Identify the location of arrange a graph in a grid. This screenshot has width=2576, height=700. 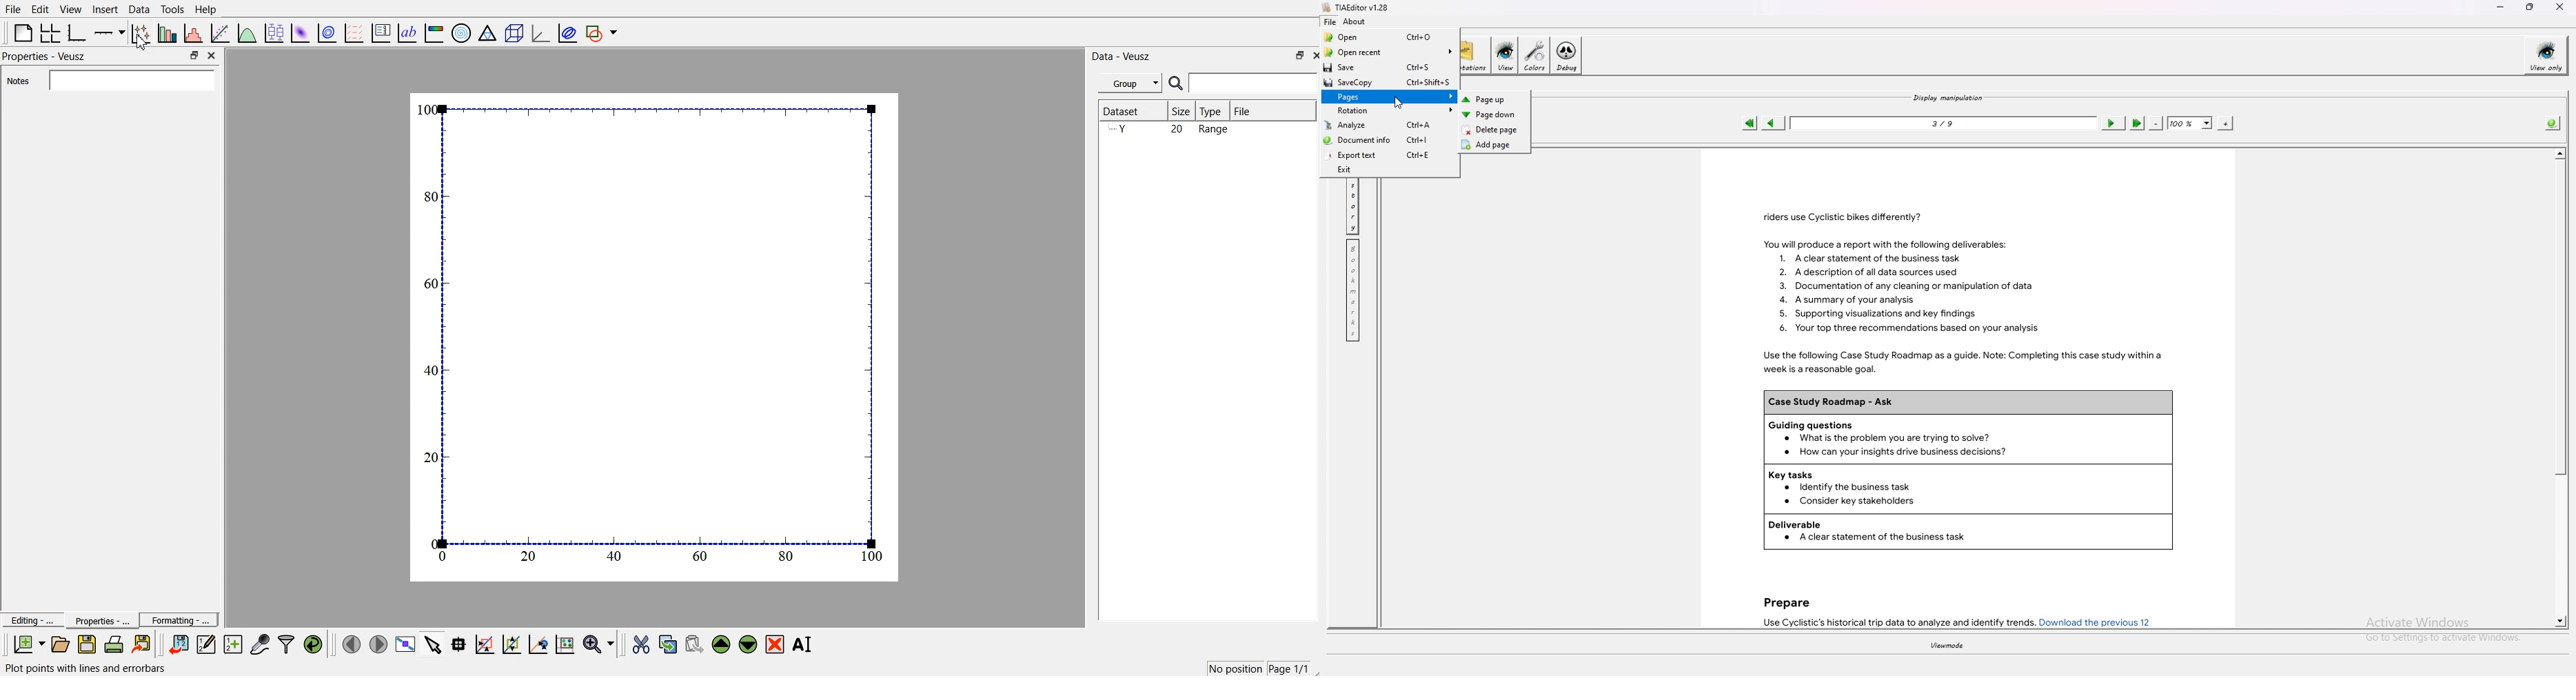
(51, 32).